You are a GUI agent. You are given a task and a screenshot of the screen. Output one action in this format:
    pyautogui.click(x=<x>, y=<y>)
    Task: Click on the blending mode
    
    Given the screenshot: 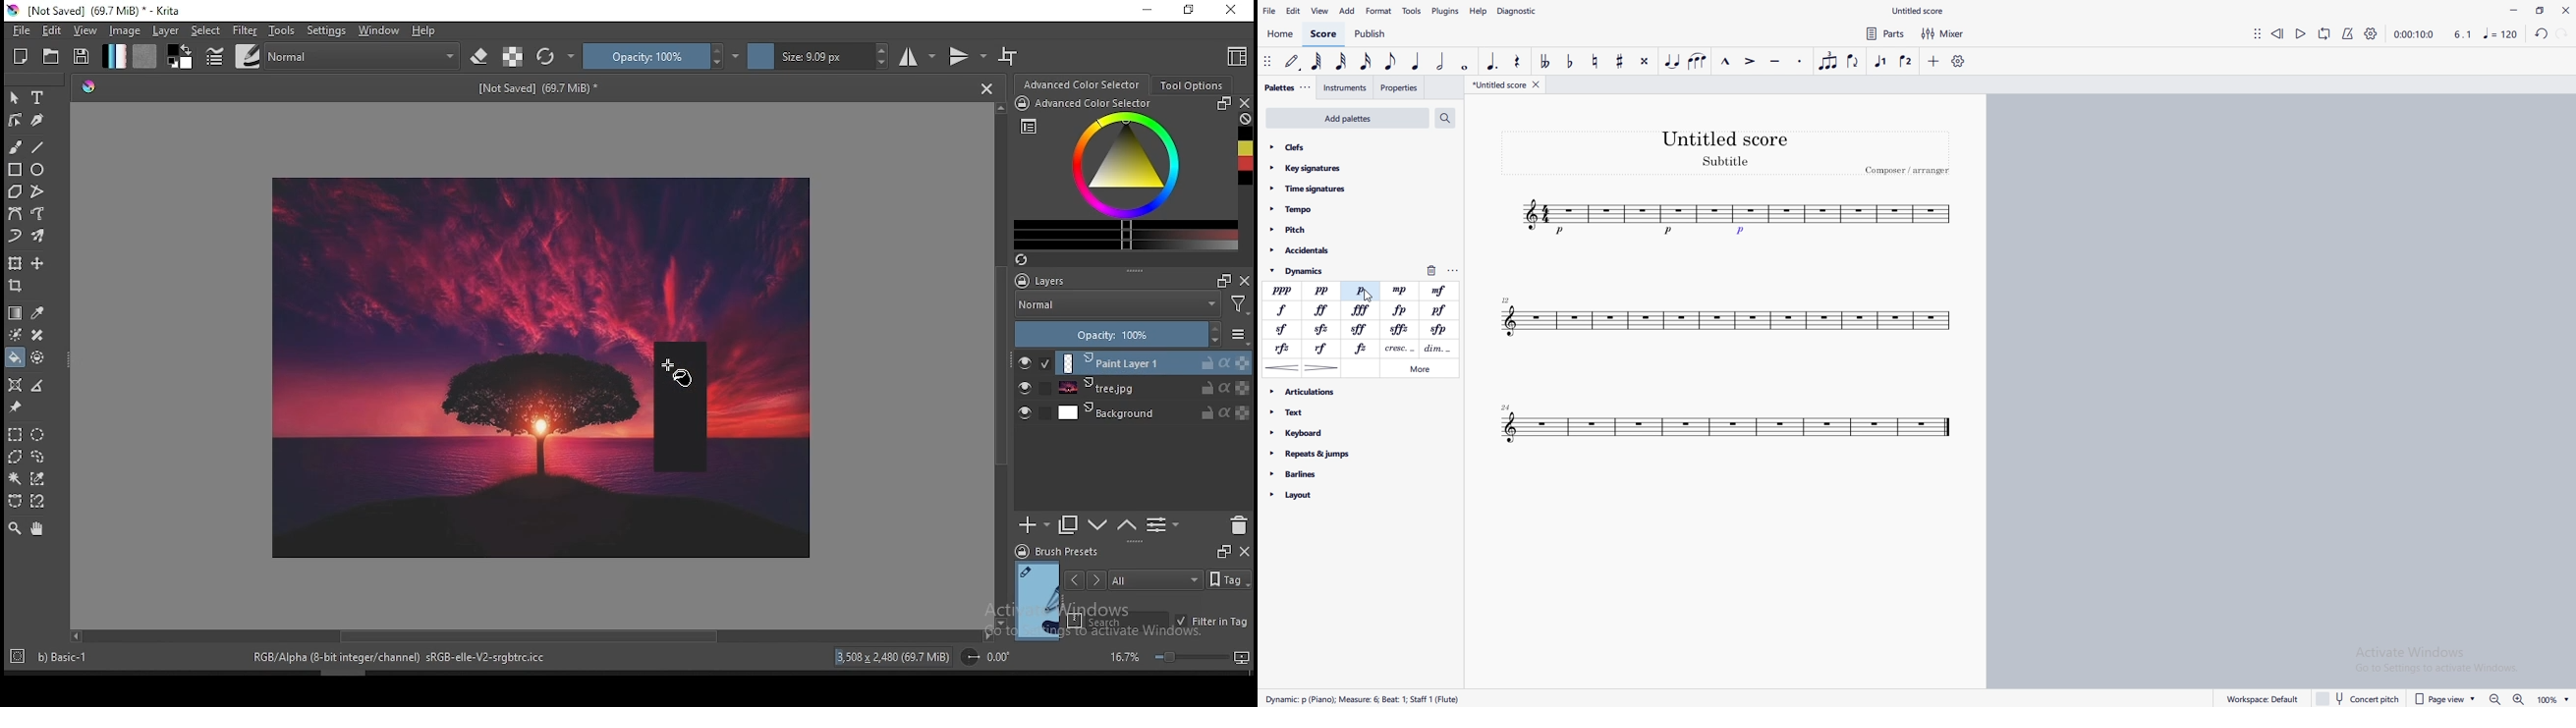 What is the action you would take?
    pyautogui.click(x=364, y=55)
    